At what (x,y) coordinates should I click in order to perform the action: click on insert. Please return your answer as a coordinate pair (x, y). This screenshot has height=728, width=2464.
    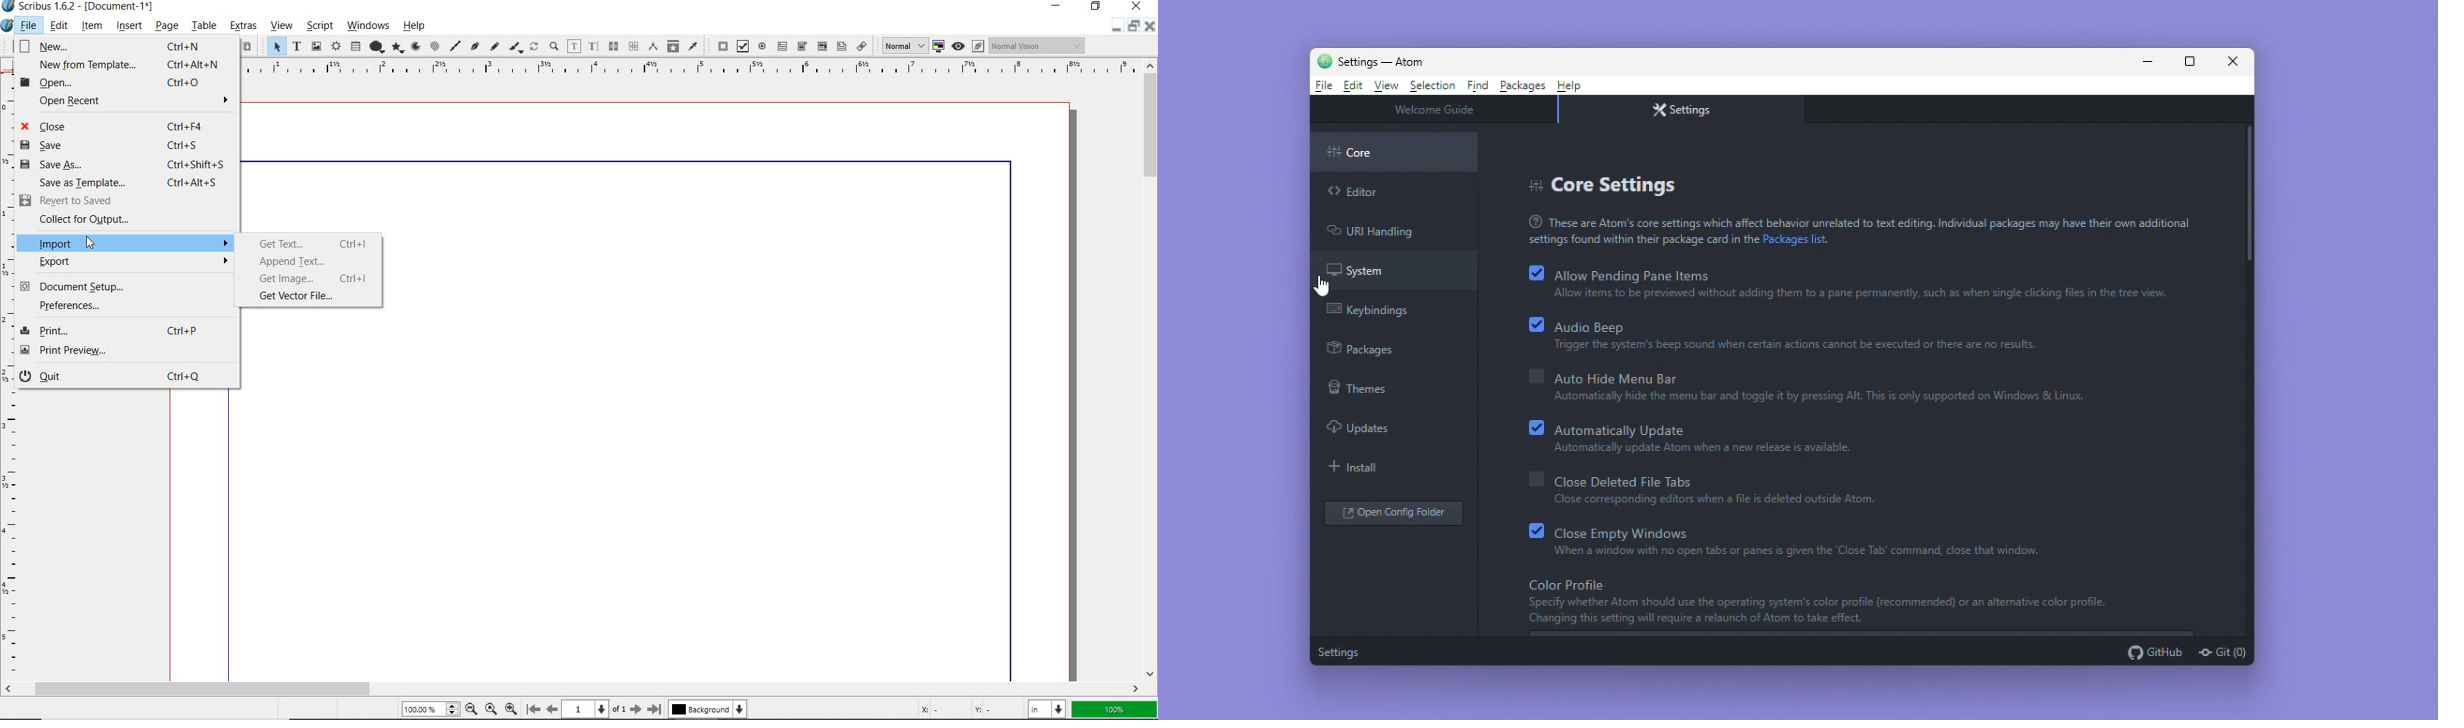
    Looking at the image, I should click on (128, 26).